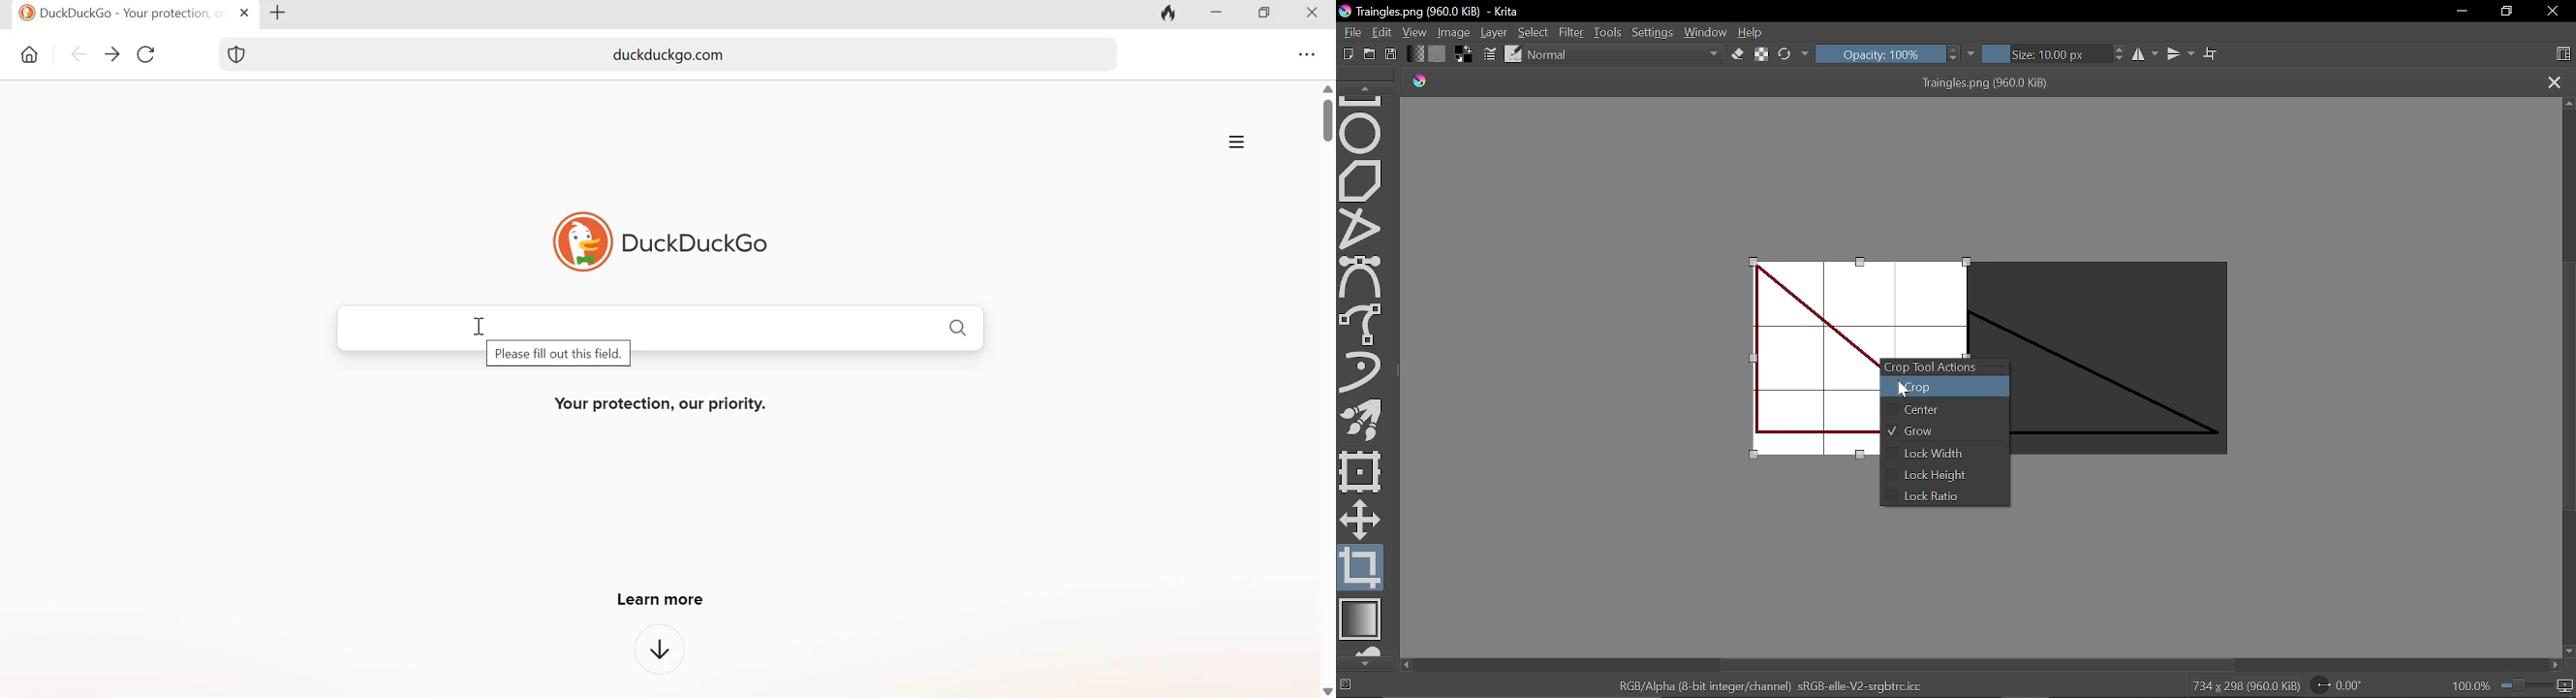  Describe the element at coordinates (583, 242) in the screenshot. I see `logo` at that location.